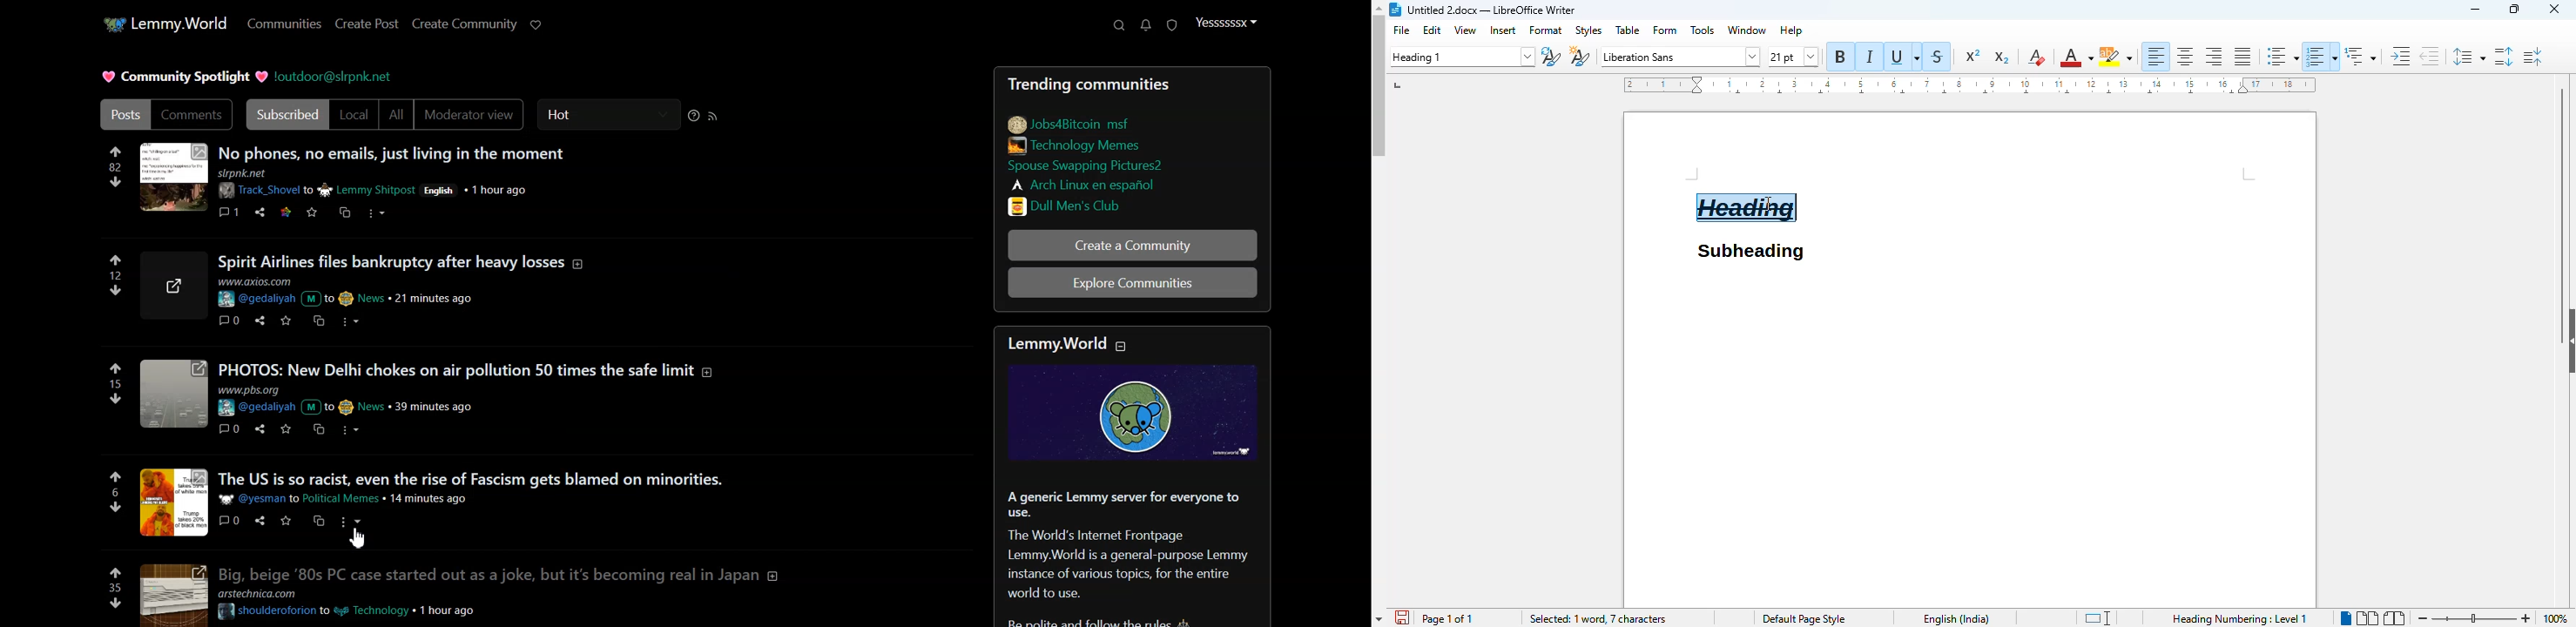 The width and height of the screenshot is (2576, 644). What do you see at coordinates (2360, 56) in the screenshot?
I see `set outline format` at bounding box center [2360, 56].